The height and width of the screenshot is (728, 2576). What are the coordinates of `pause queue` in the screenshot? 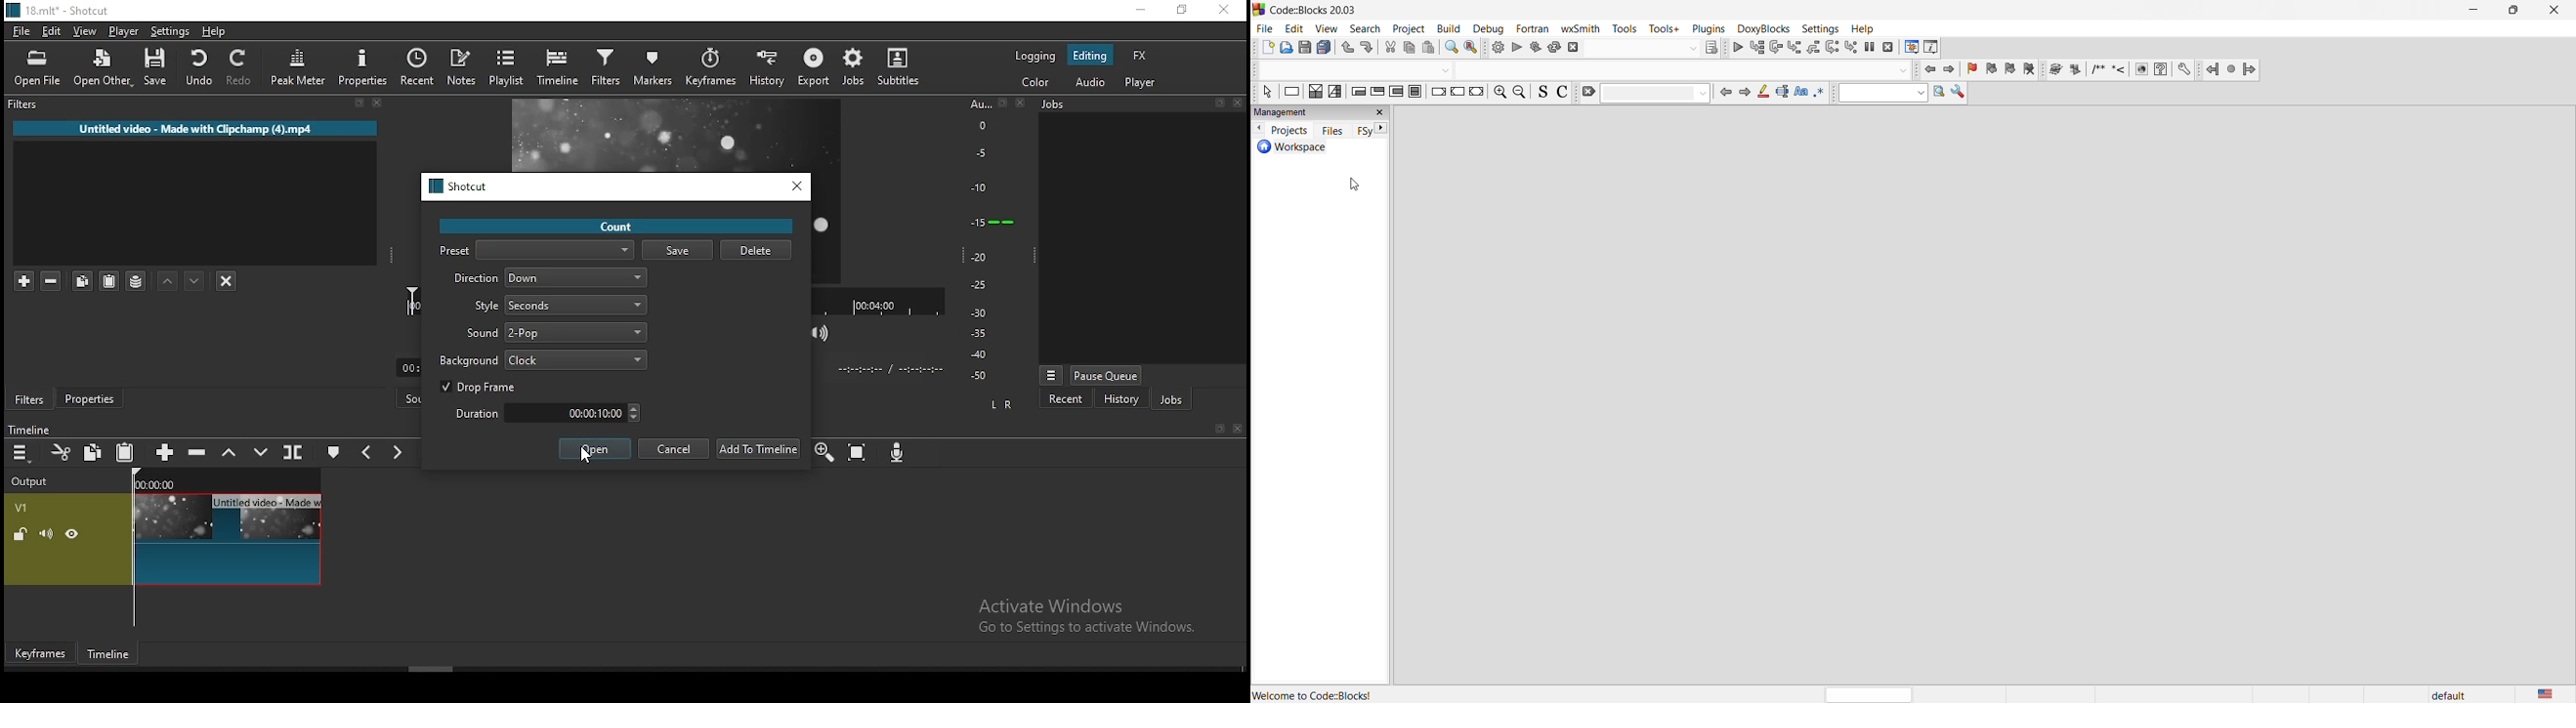 It's located at (1107, 374).